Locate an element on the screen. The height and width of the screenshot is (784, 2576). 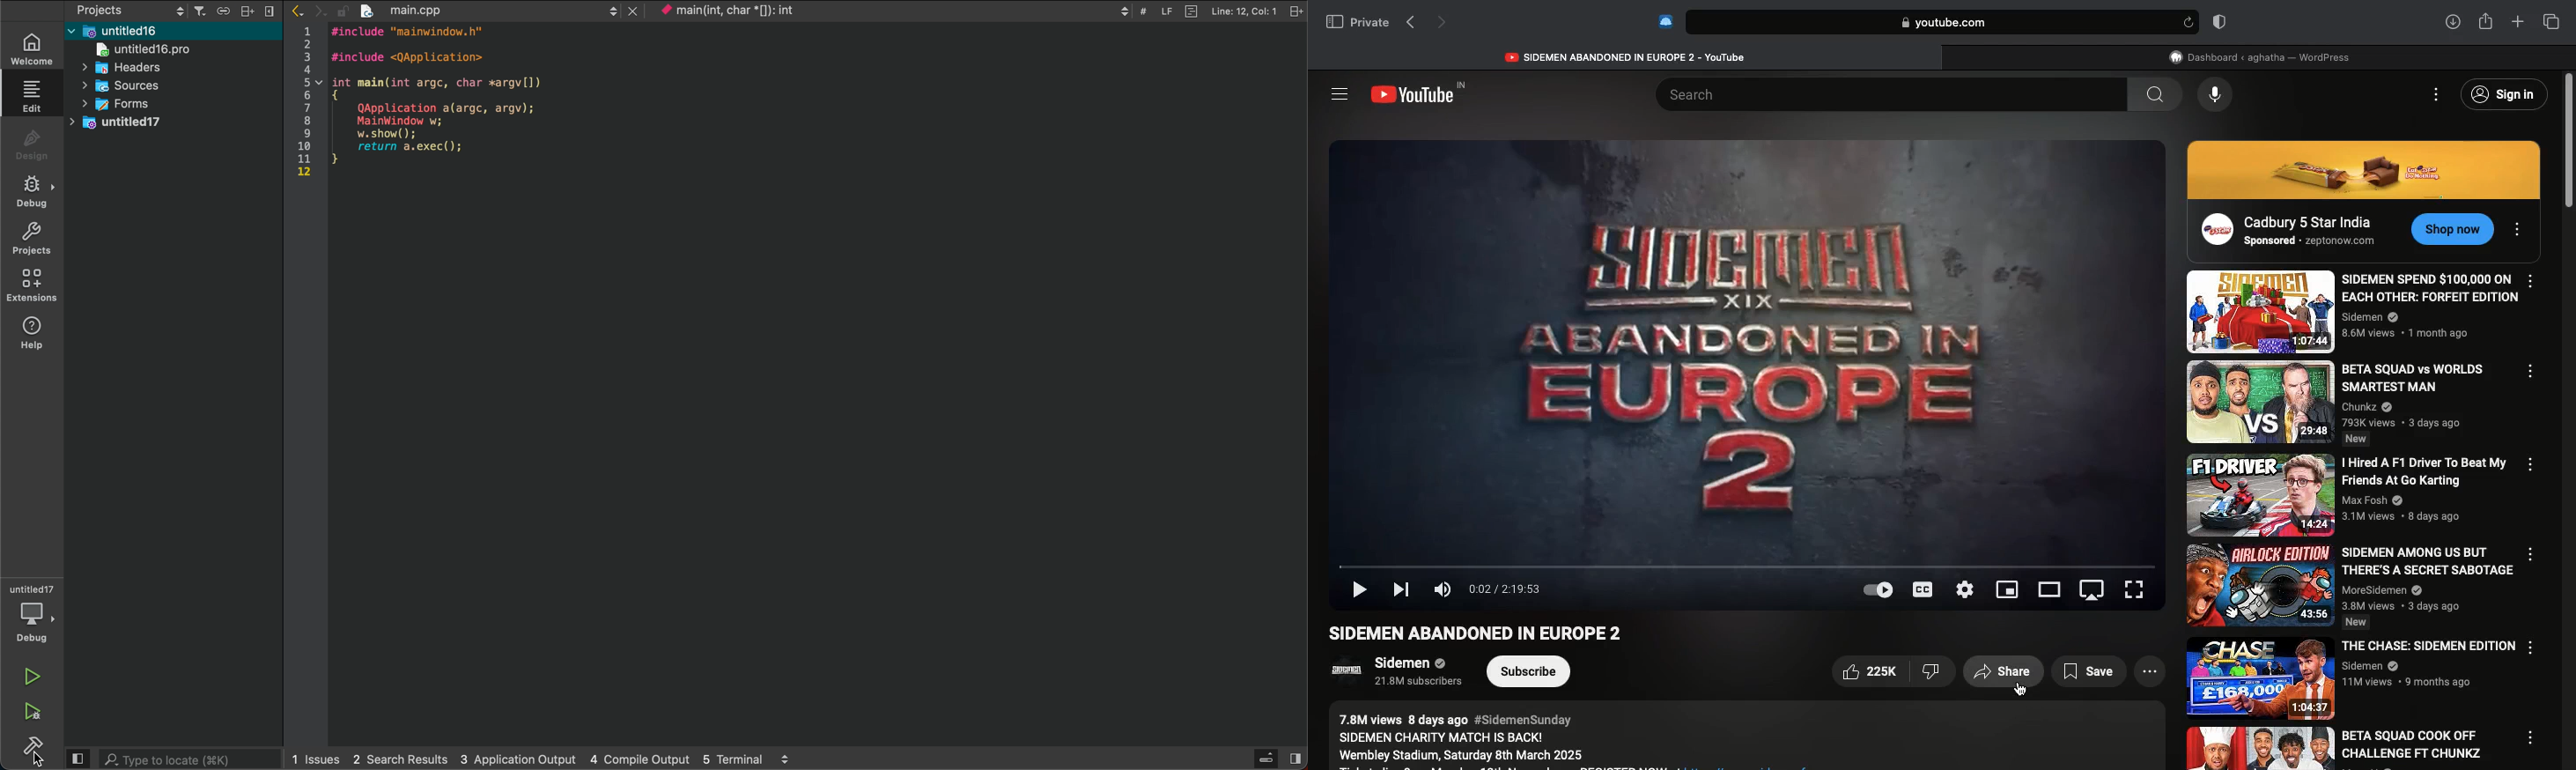
CTA is located at coordinates (2447, 232).